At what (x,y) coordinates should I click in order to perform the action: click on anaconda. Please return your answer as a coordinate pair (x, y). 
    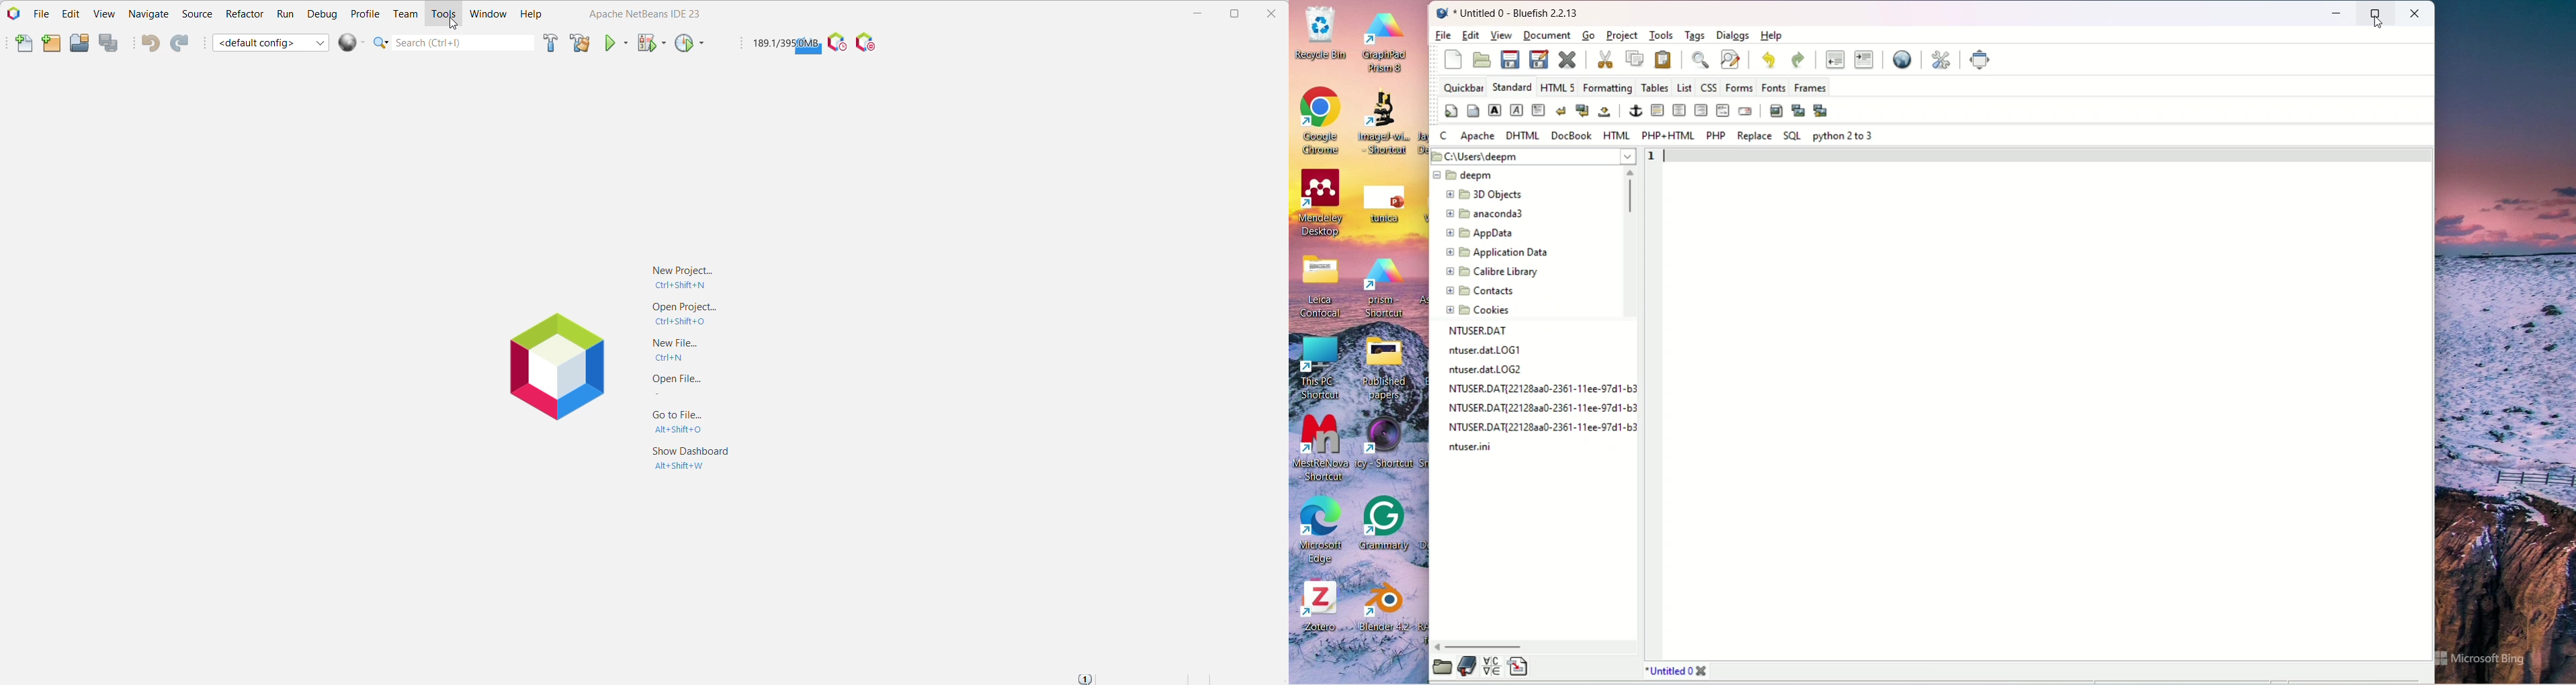
    Looking at the image, I should click on (1487, 214).